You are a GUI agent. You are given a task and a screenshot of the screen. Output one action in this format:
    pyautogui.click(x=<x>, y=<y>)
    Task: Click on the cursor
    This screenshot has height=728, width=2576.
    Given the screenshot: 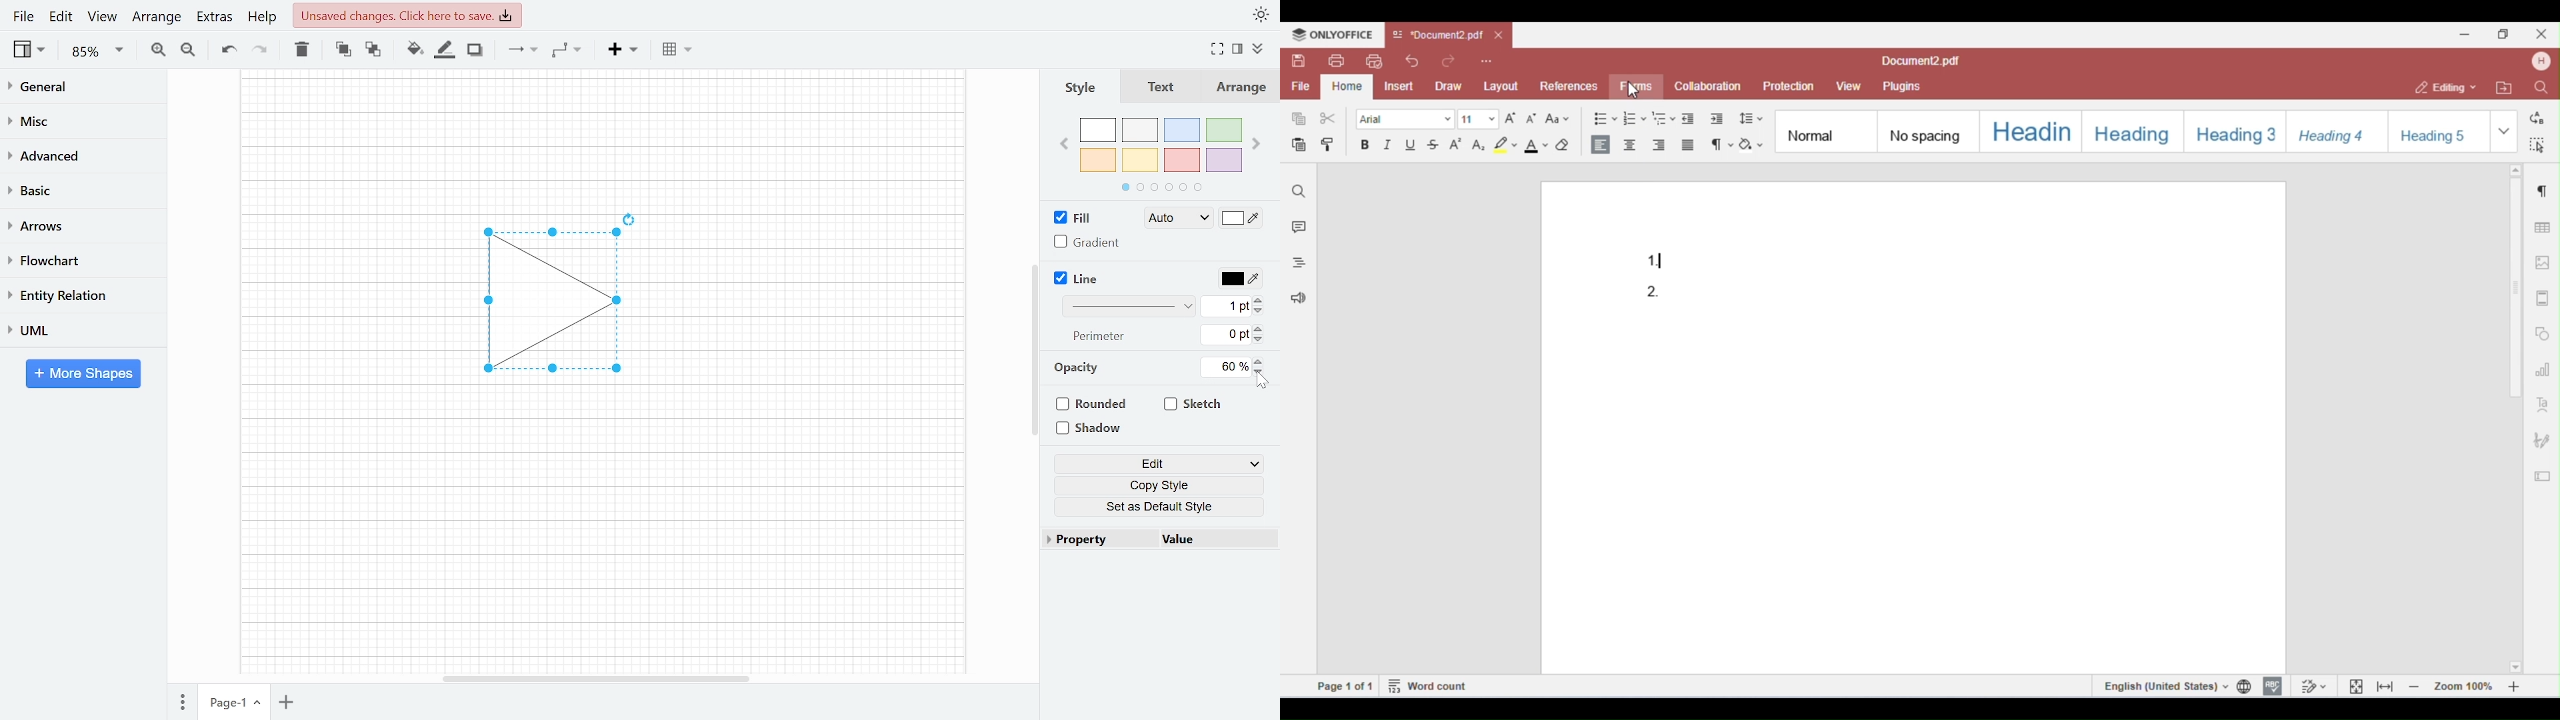 What is the action you would take?
    pyautogui.click(x=1264, y=383)
    